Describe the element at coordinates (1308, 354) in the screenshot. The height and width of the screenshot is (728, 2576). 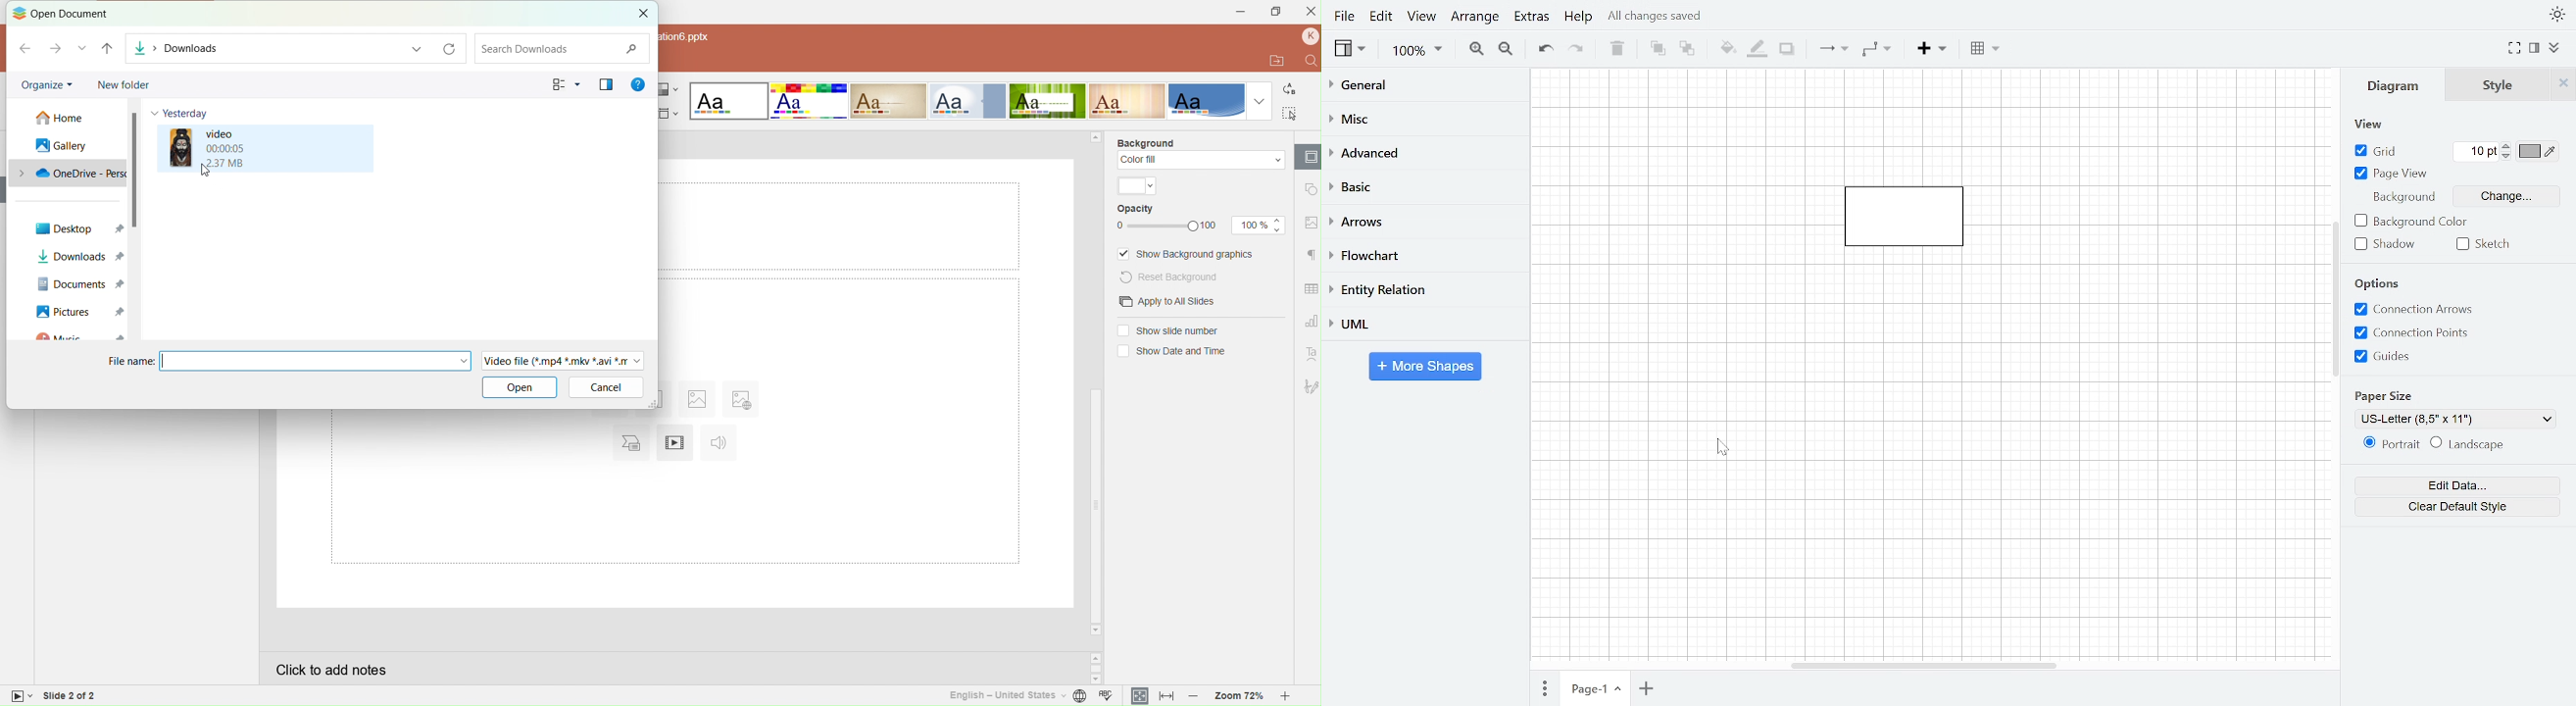
I see `Text ART setting` at that location.